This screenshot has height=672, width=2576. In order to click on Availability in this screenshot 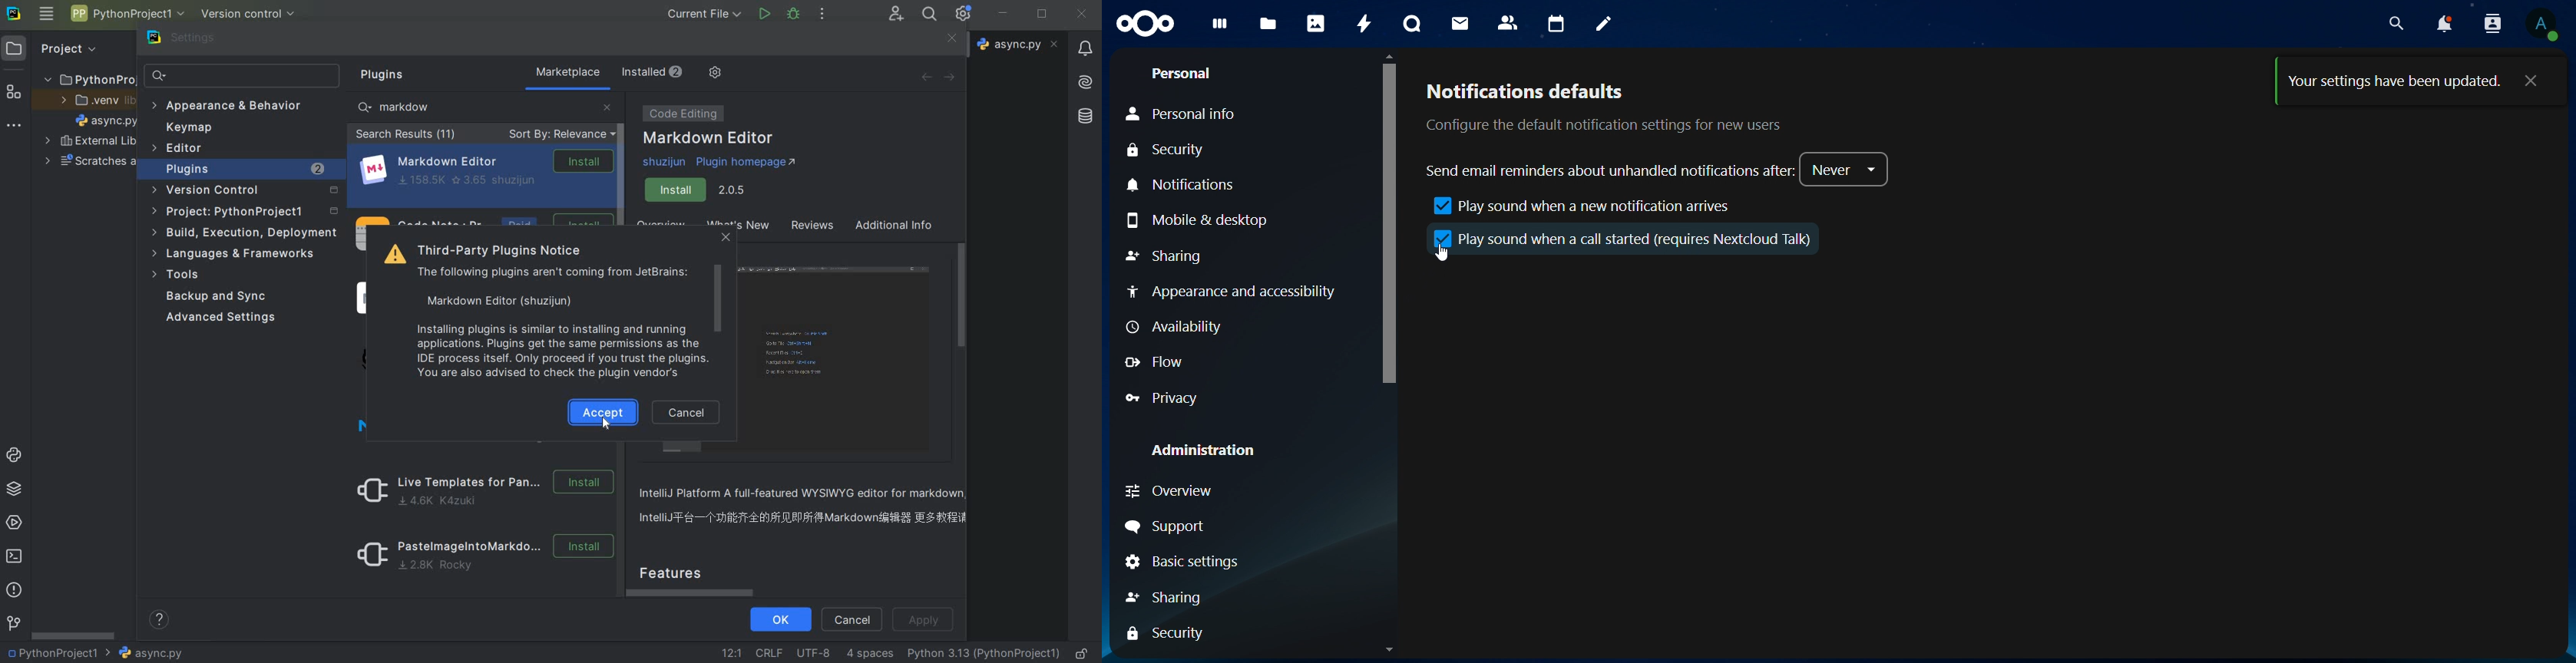, I will do `click(1171, 328)`.